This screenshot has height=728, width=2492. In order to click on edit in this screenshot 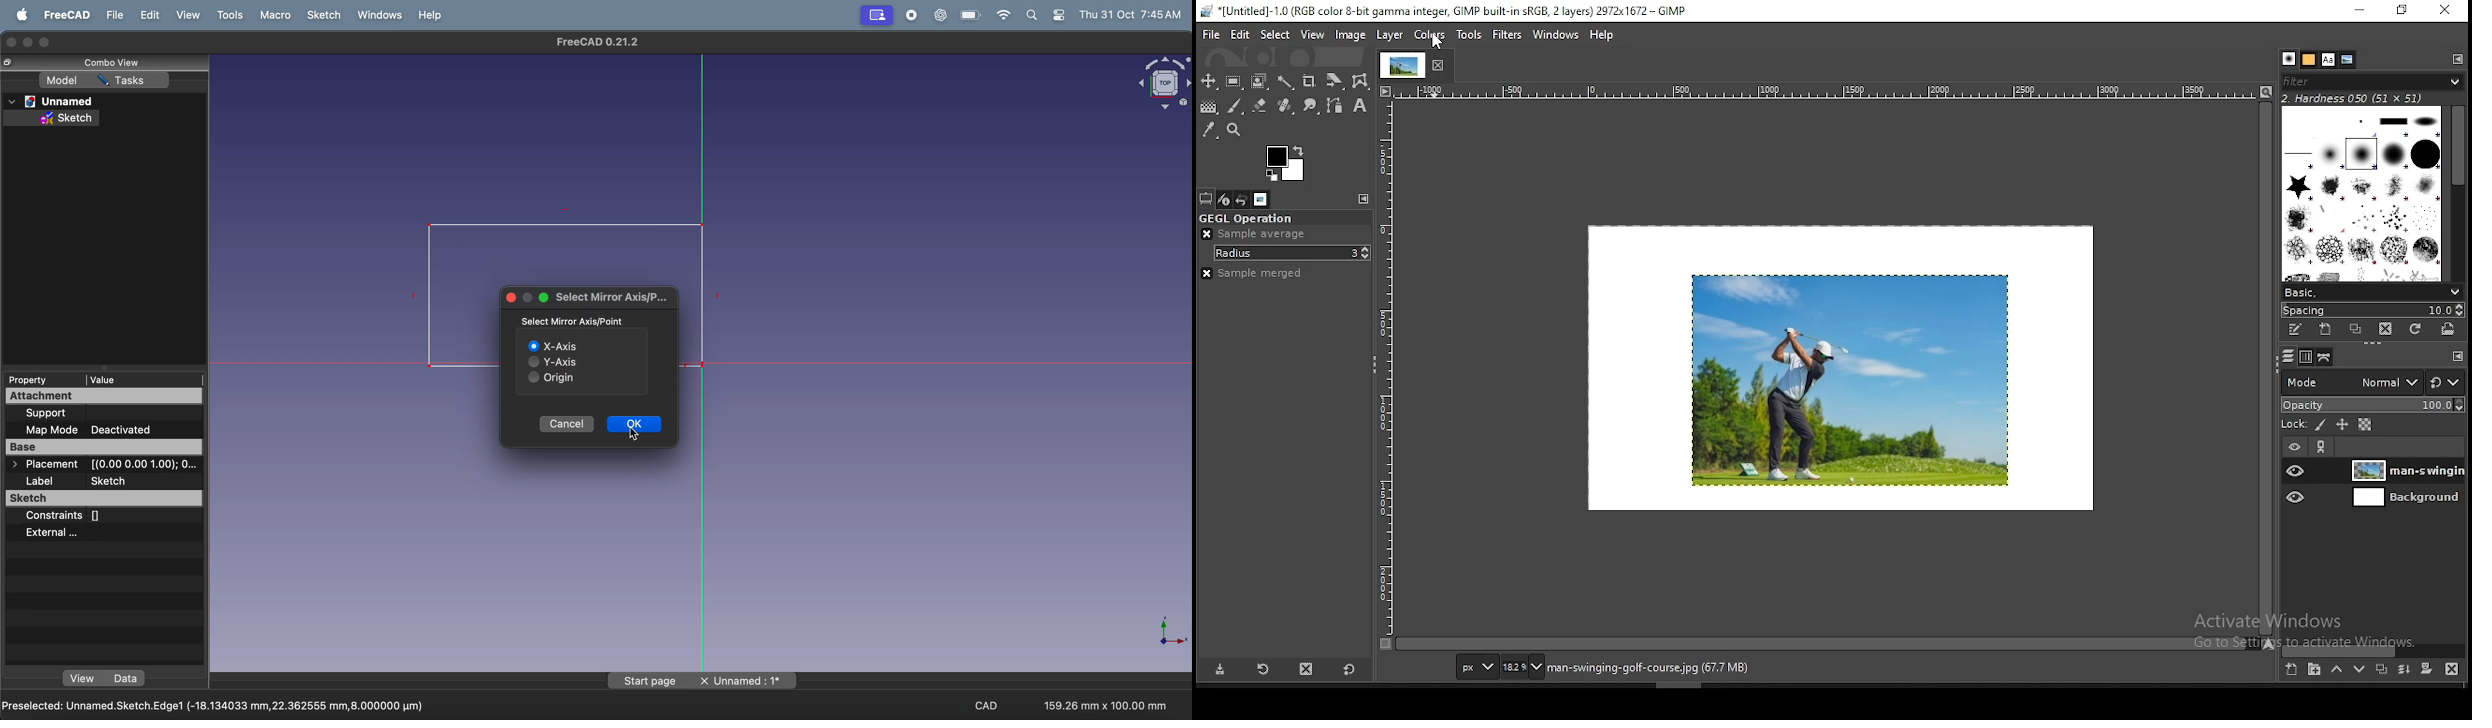, I will do `click(145, 16)`.